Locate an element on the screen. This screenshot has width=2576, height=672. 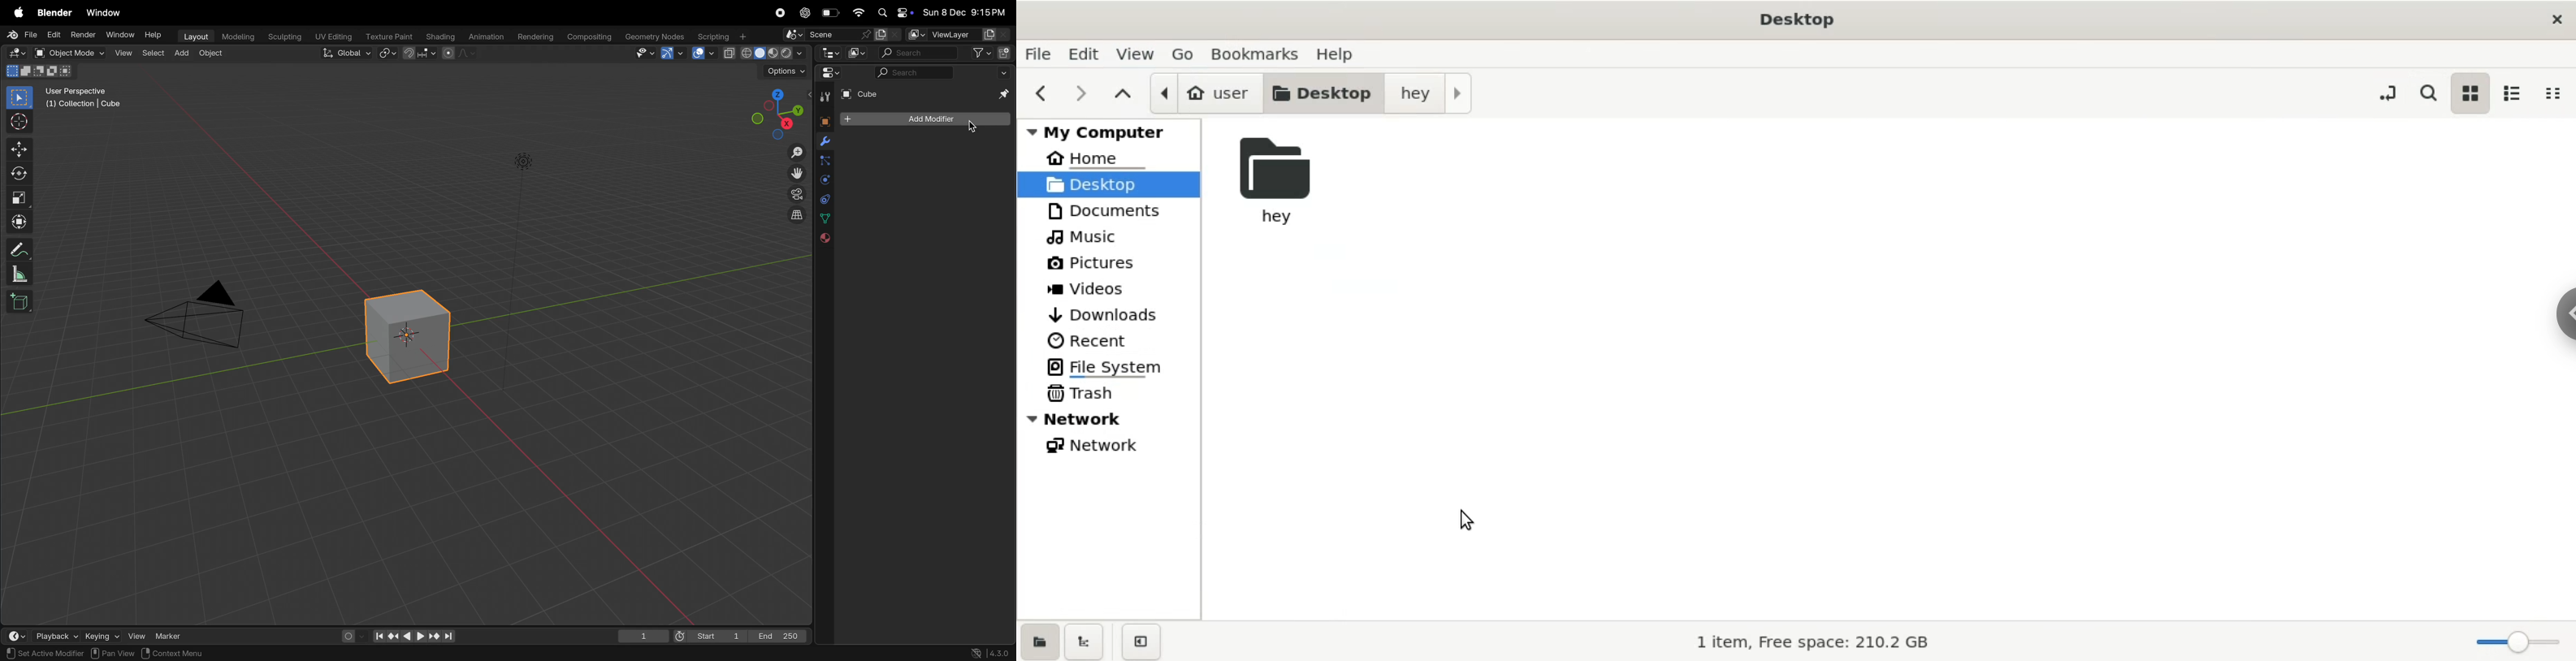
select is located at coordinates (155, 53).